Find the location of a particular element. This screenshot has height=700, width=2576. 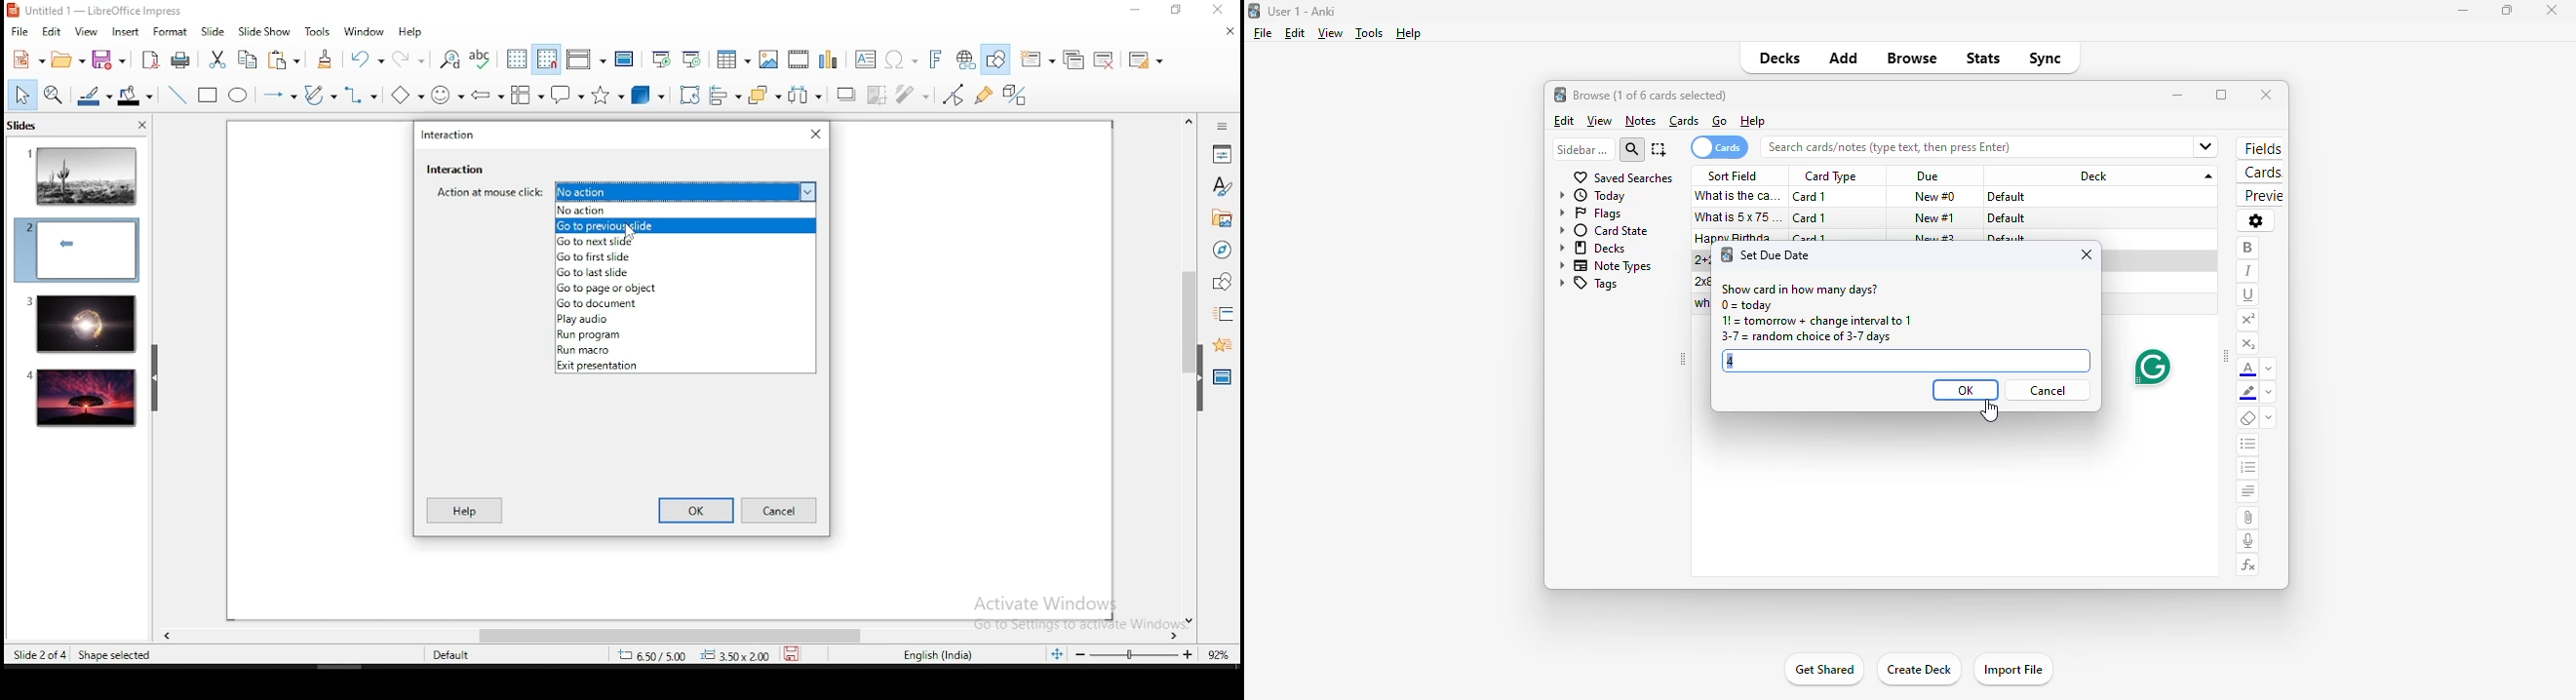

logo is located at coordinates (1726, 254).